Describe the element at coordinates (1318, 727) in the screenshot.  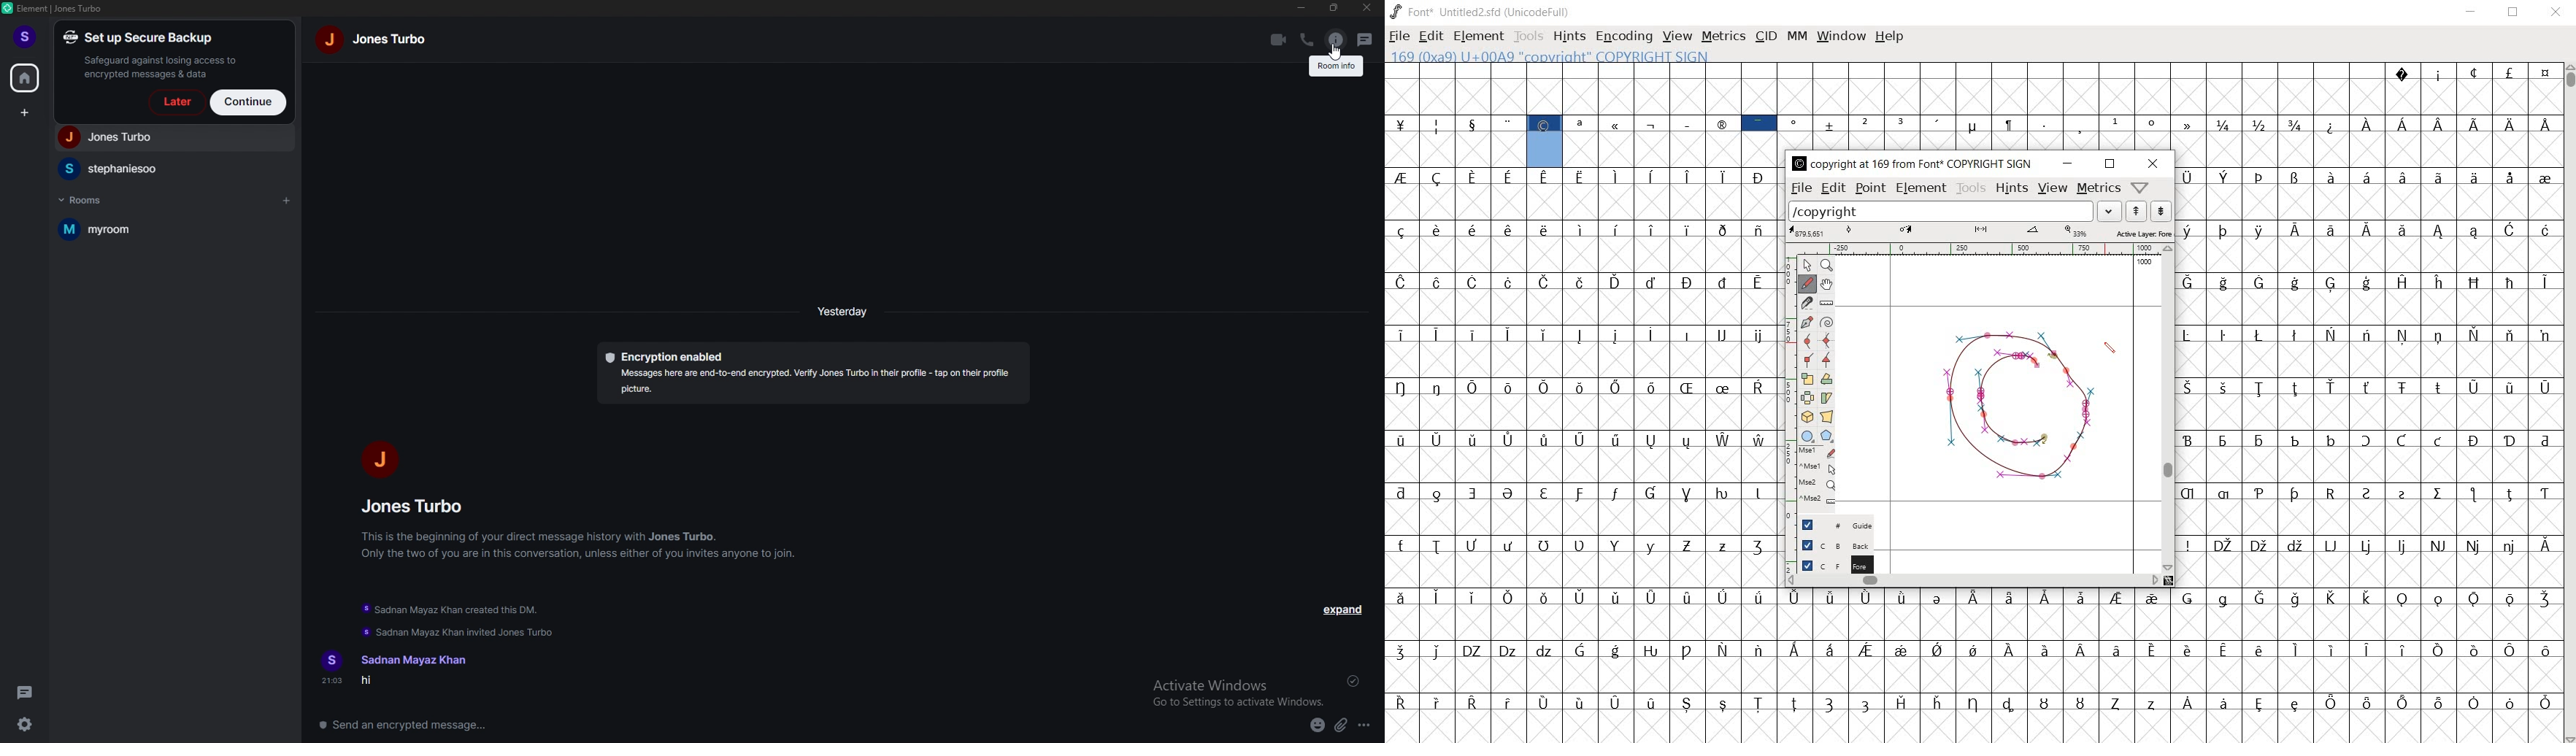
I see `emoji` at that location.